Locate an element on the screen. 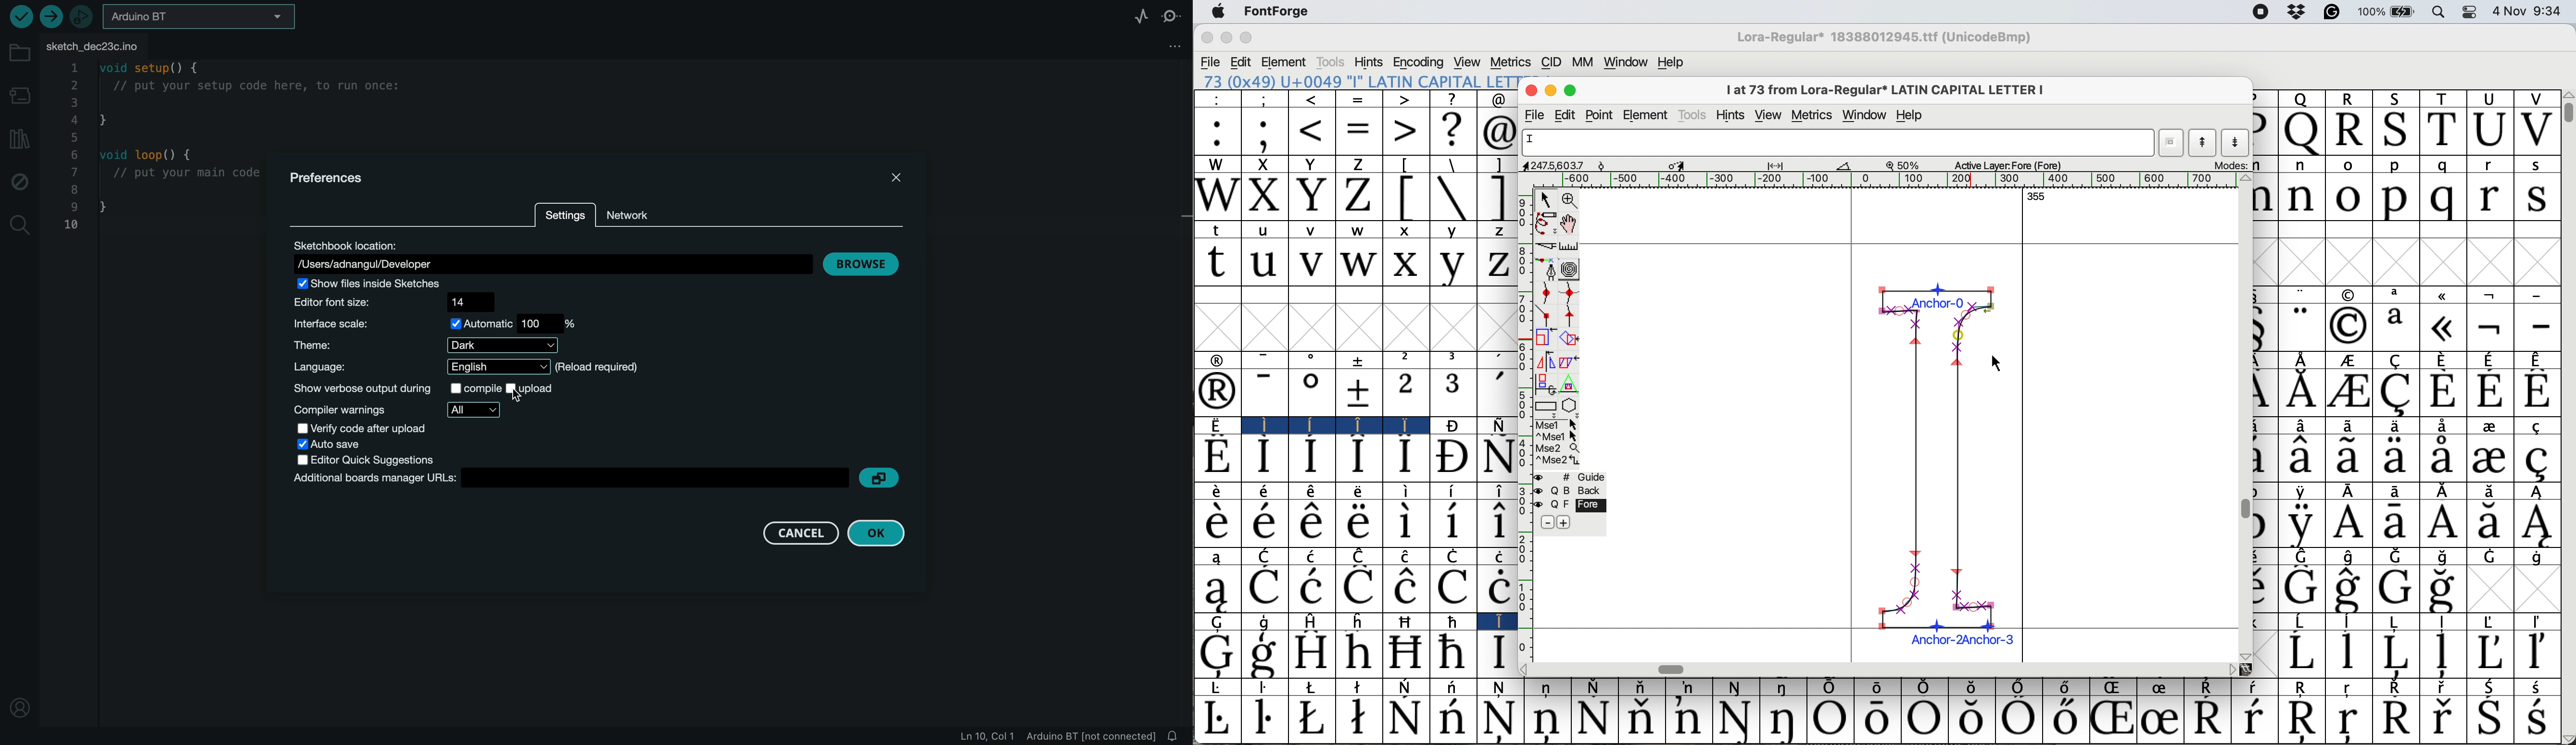 Image resolution: width=2576 pixels, height=756 pixels. Symbol is located at coordinates (2256, 688).